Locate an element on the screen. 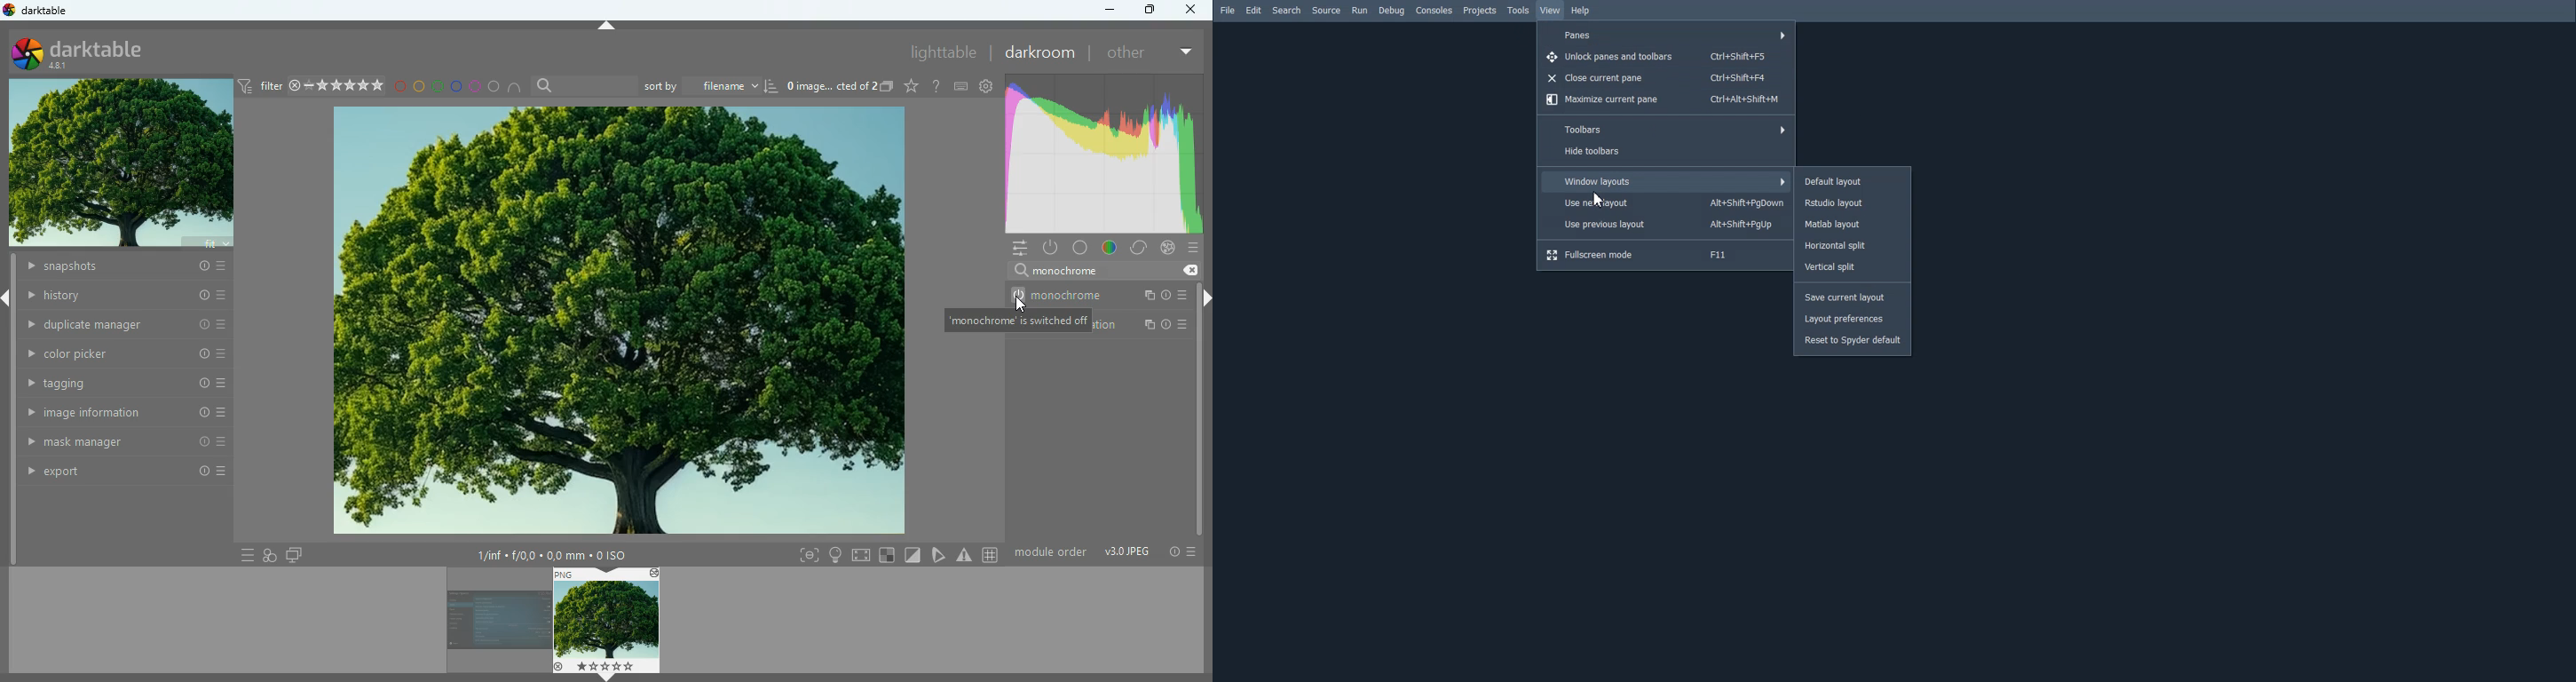 This screenshot has height=700, width=2576. Layout preferences is located at coordinates (1853, 320).